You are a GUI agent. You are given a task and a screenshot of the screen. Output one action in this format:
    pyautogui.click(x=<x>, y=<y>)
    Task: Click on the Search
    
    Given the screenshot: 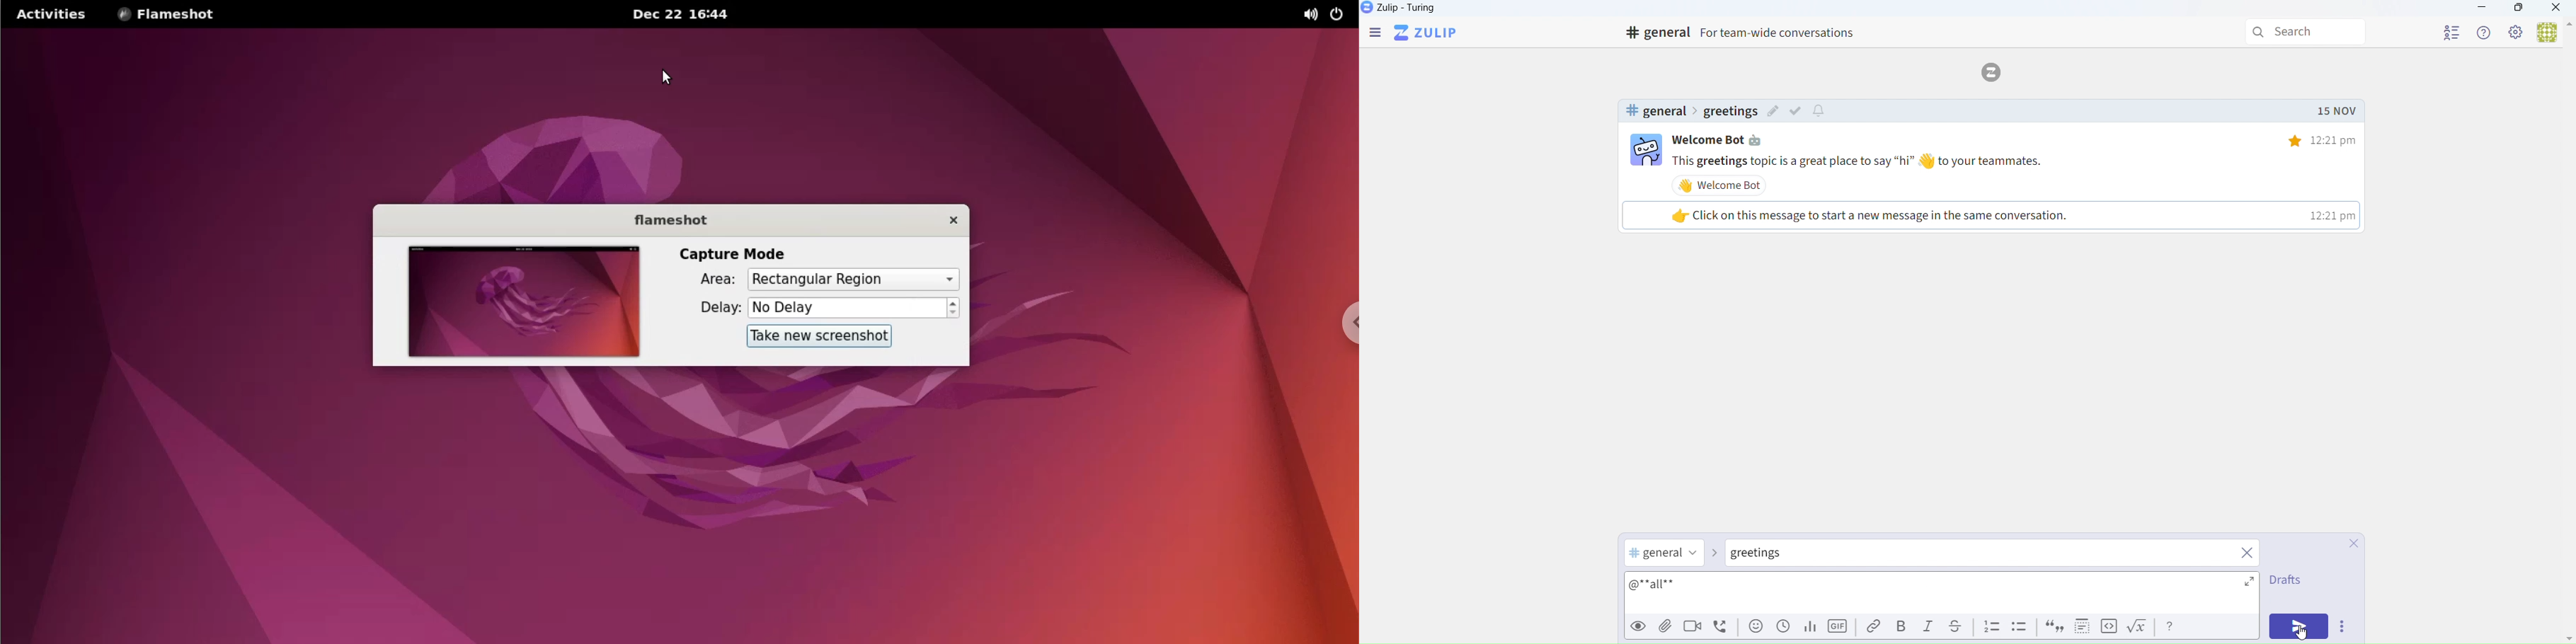 What is the action you would take?
    pyautogui.click(x=2308, y=32)
    